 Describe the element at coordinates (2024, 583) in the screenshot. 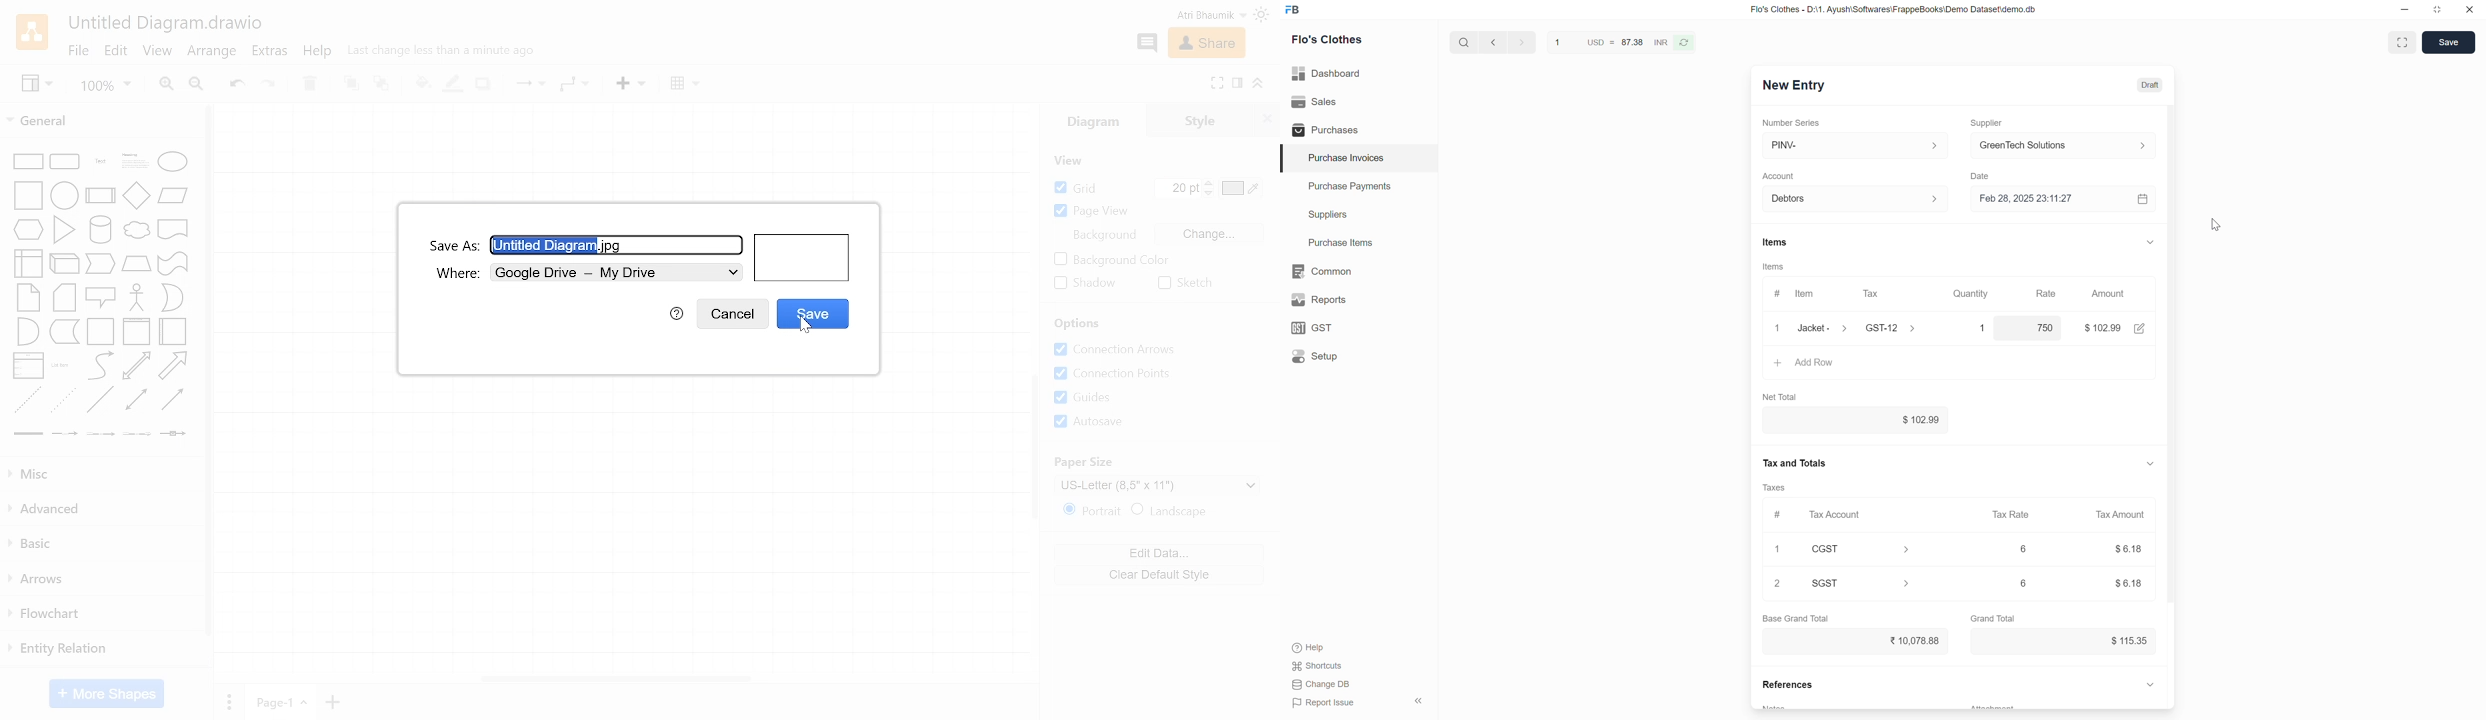

I see `6` at that location.